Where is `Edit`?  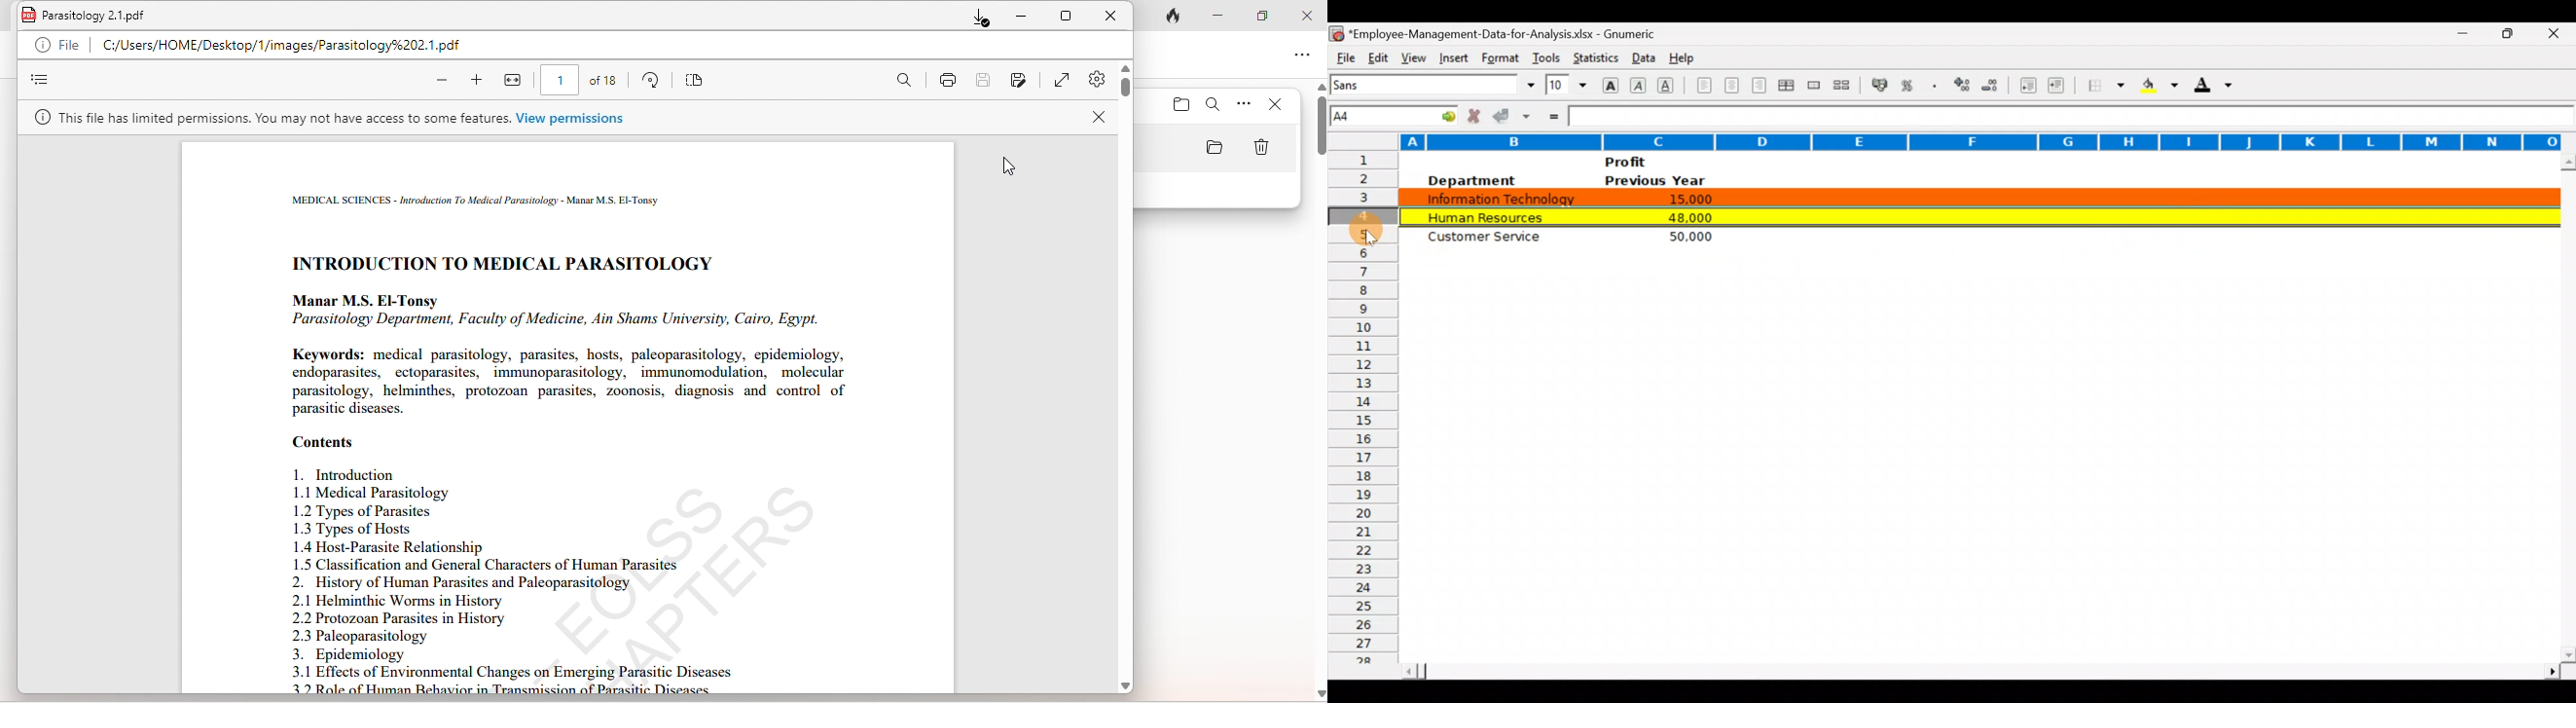
Edit is located at coordinates (1378, 56).